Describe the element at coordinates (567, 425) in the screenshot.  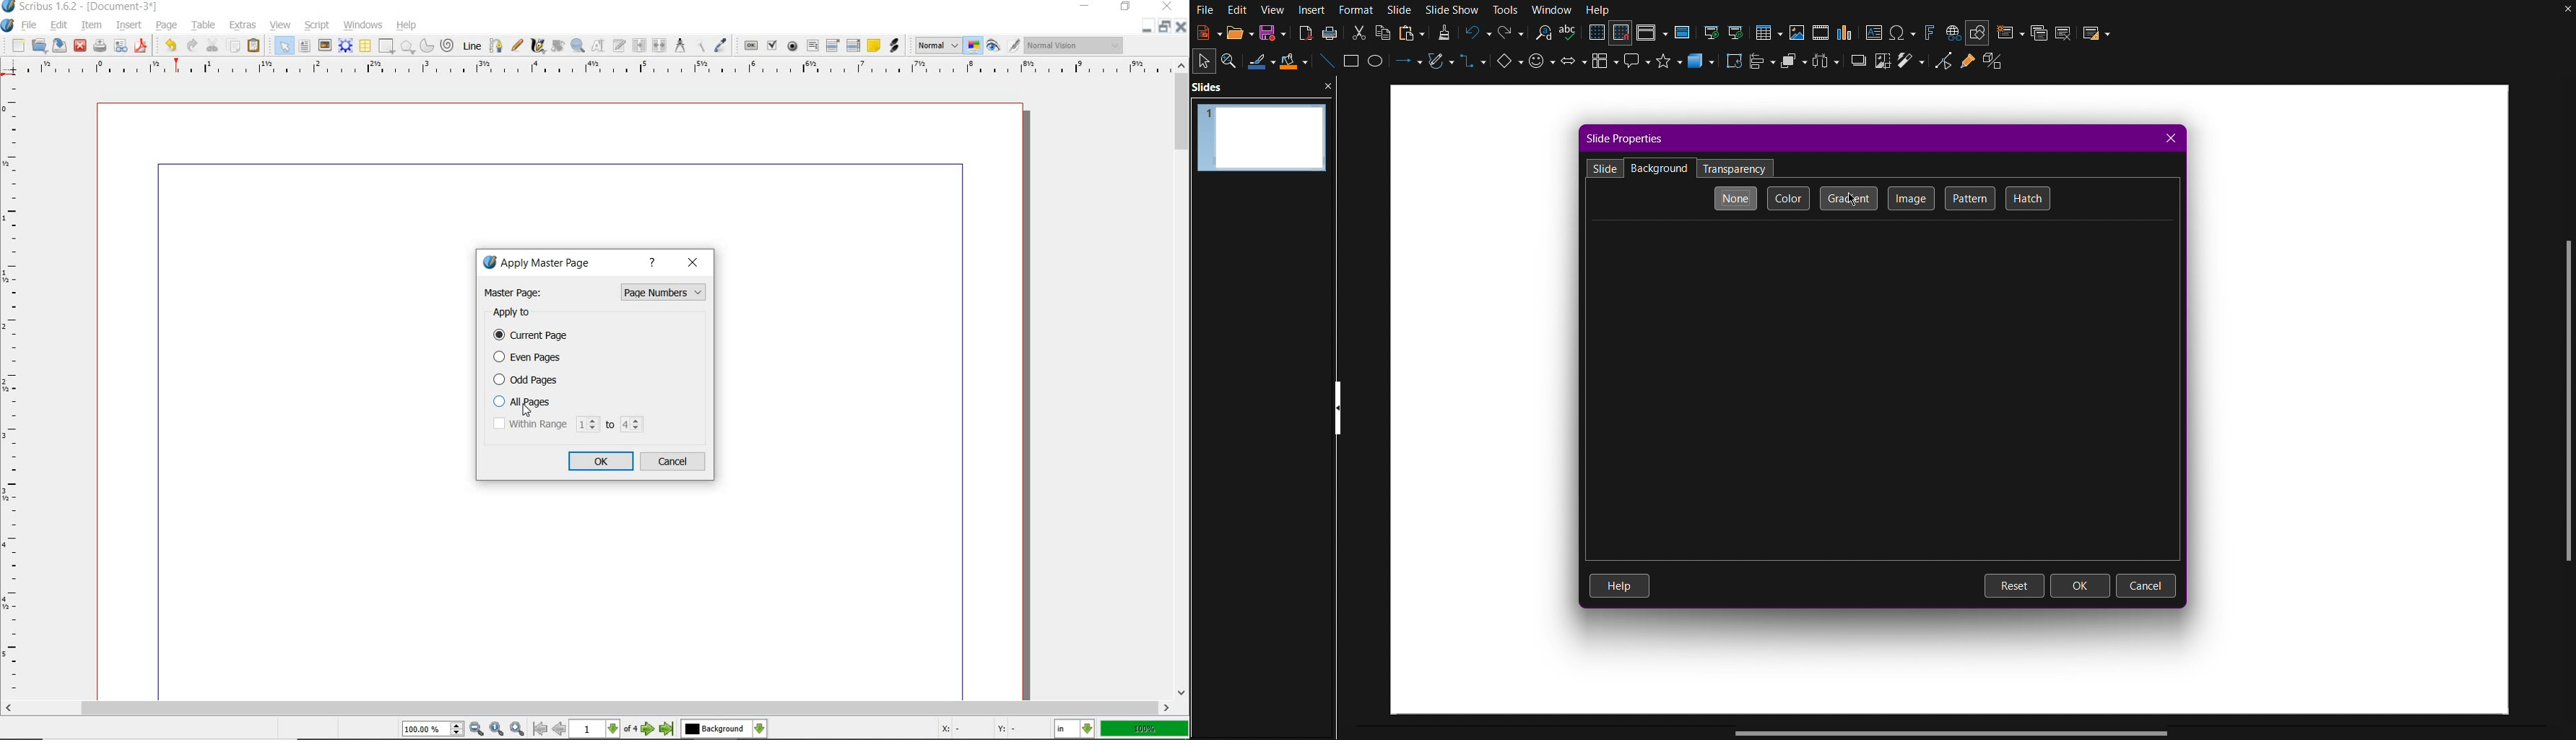
I see `within range` at that location.